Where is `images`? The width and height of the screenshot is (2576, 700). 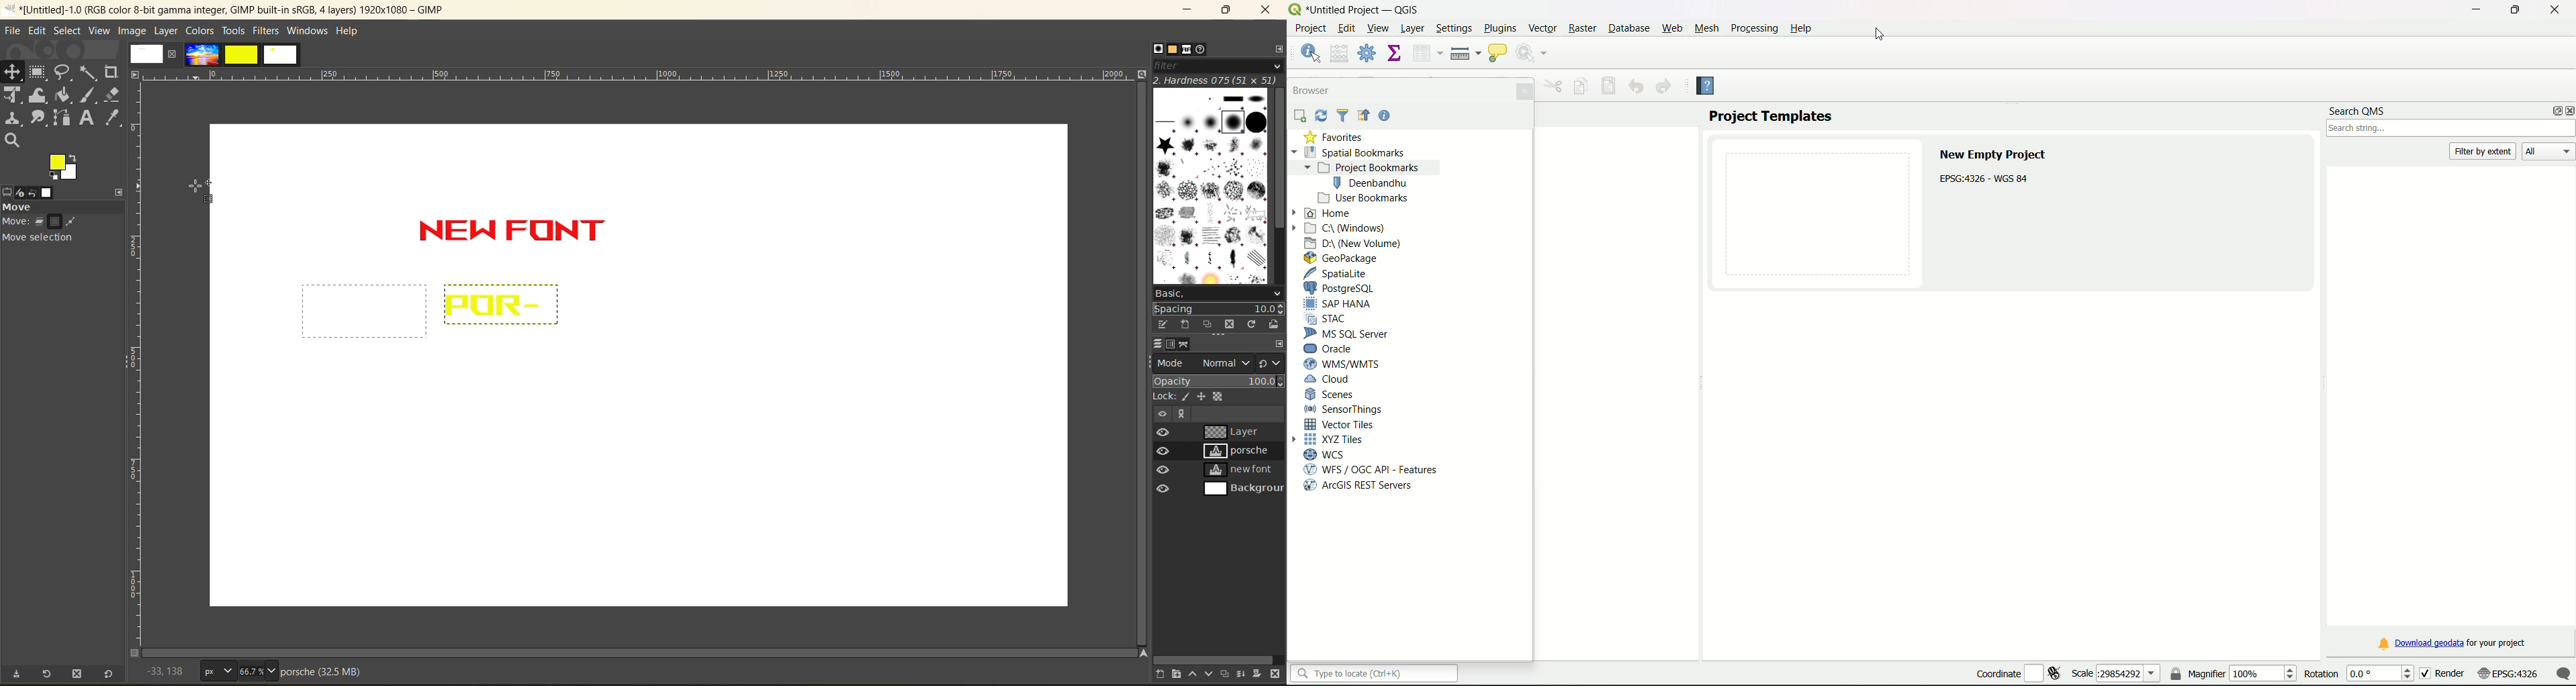 images is located at coordinates (243, 54).